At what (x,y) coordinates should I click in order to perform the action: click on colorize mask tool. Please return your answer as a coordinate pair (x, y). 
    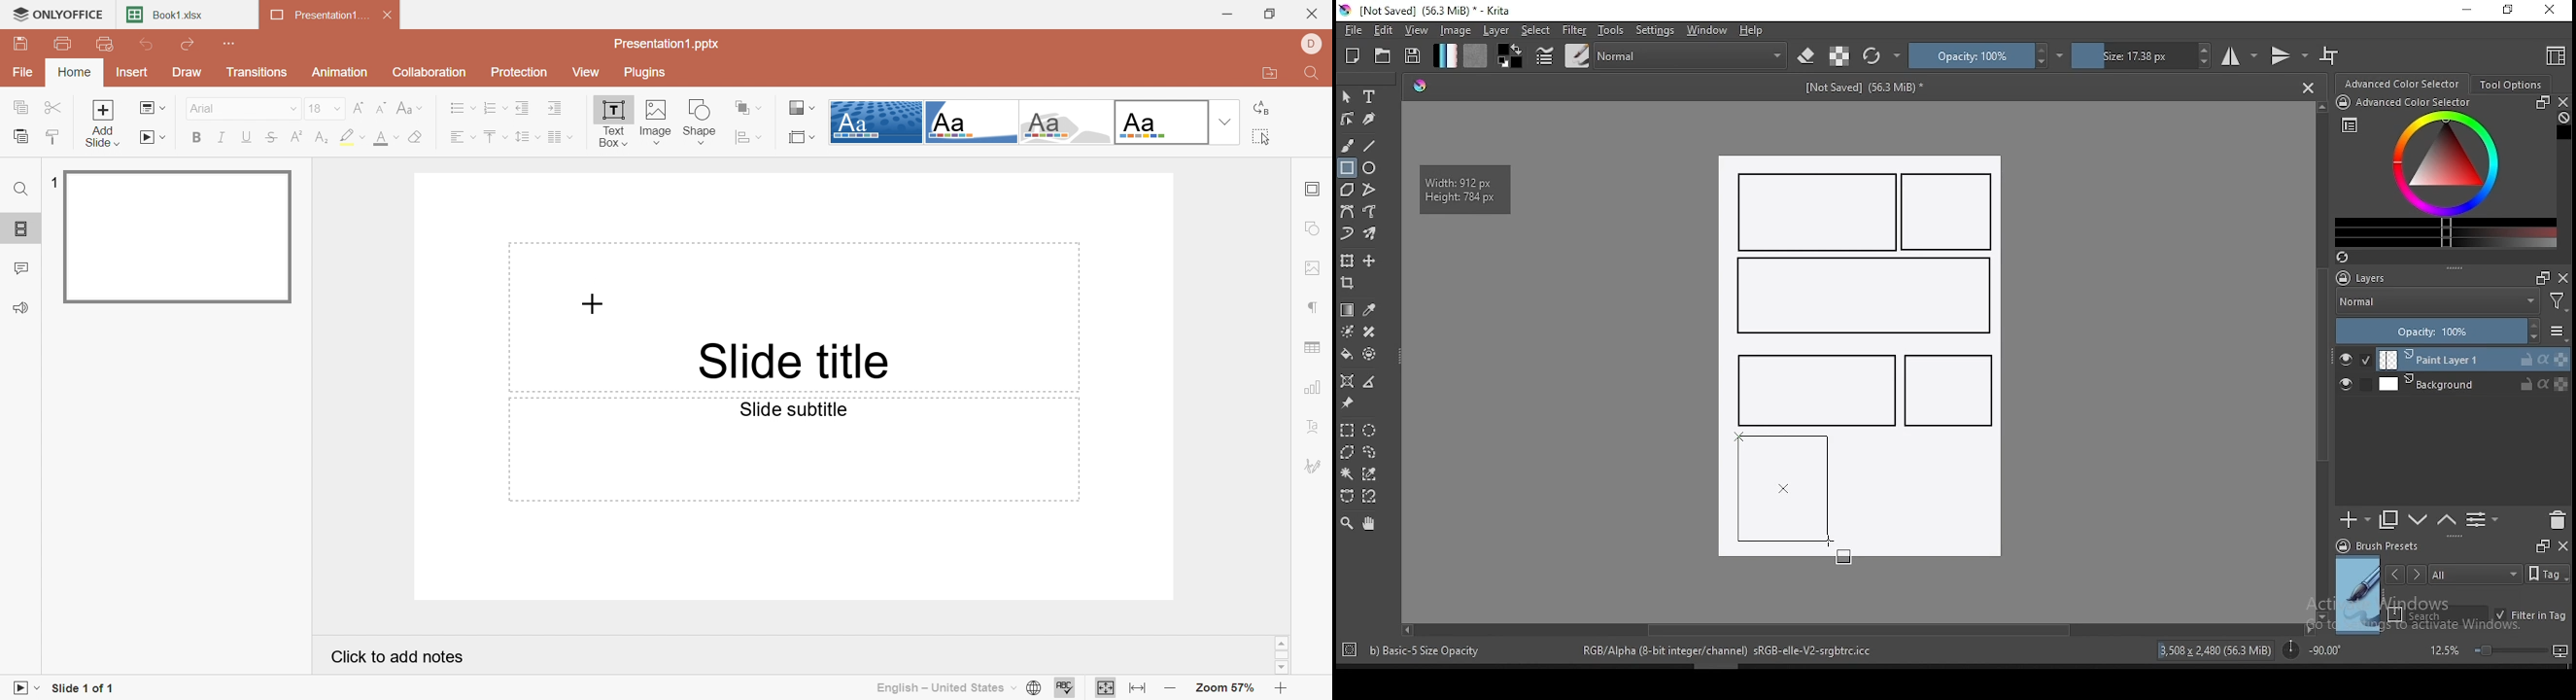
    Looking at the image, I should click on (1349, 332).